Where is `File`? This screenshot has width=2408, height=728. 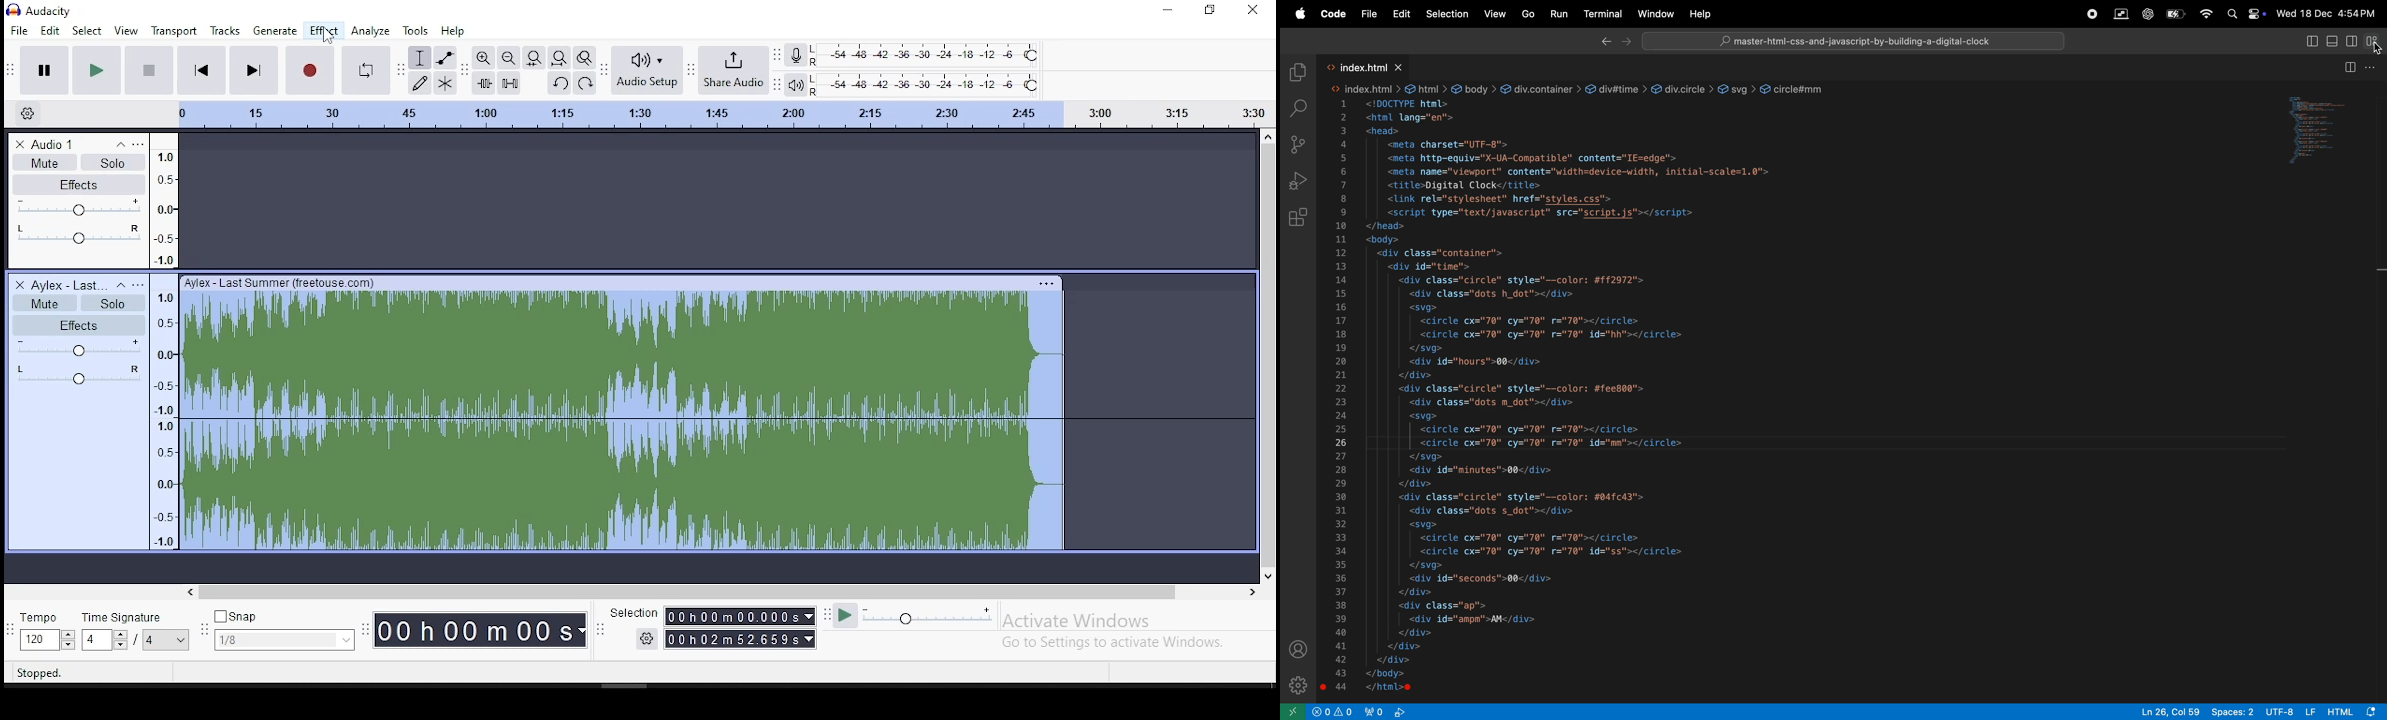 File is located at coordinates (1368, 14).